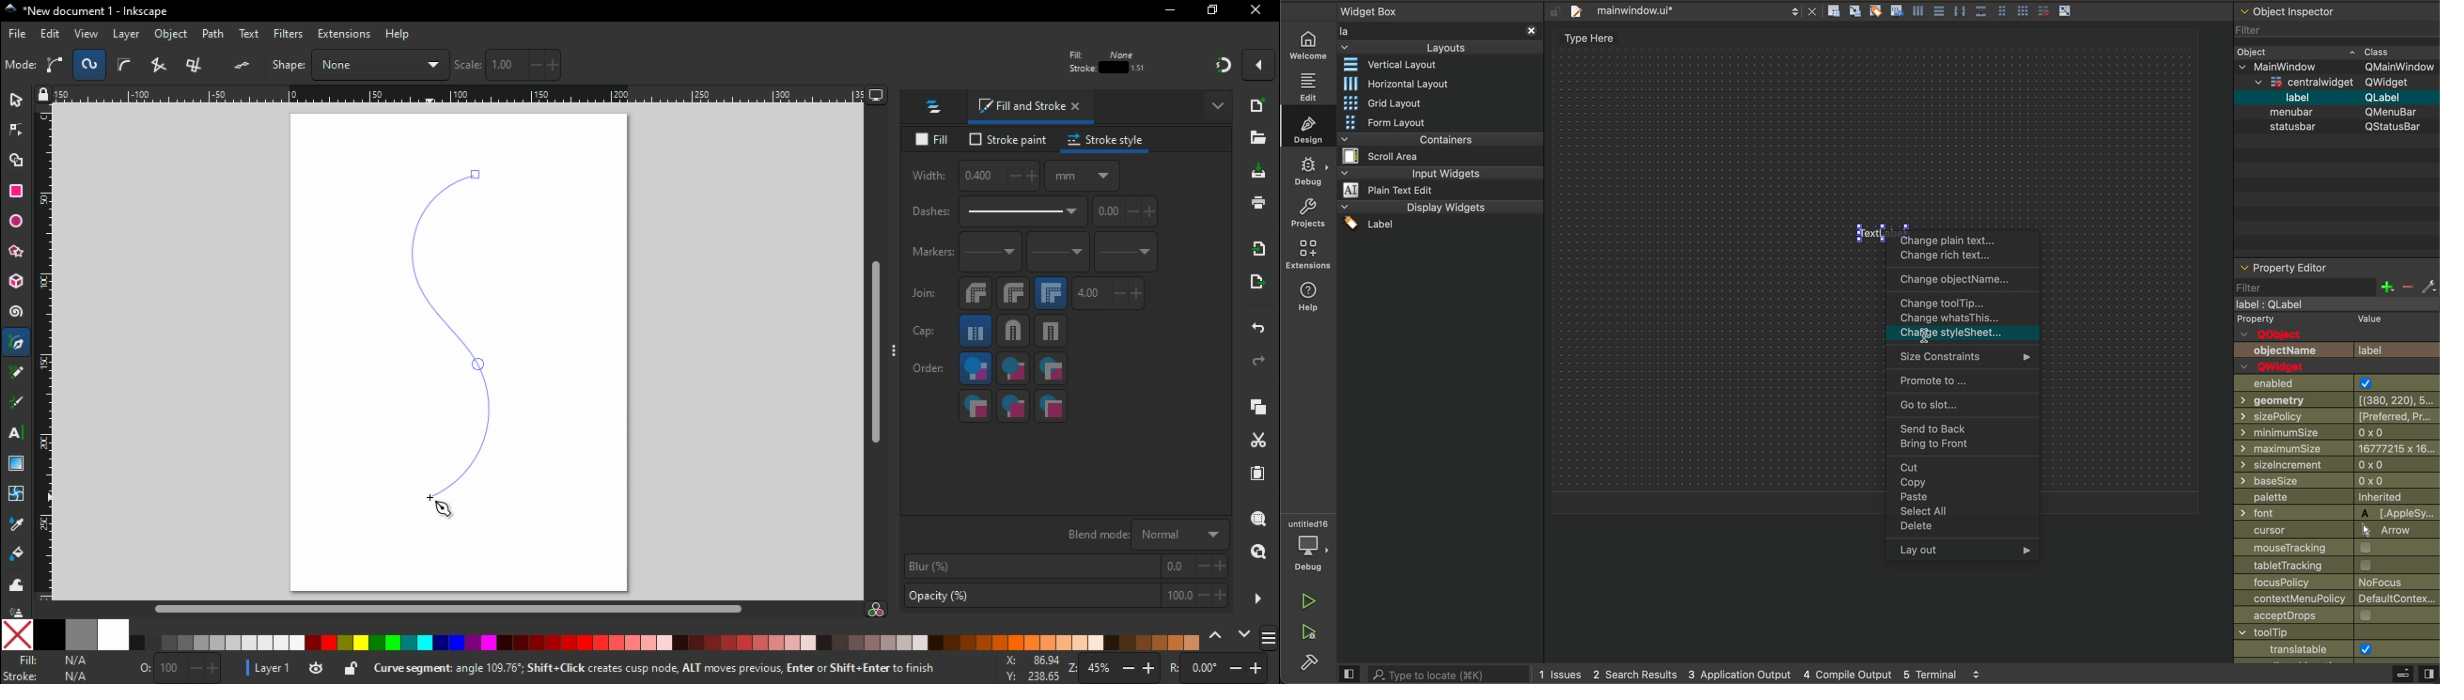  I want to click on pattern offset, so click(1127, 215).